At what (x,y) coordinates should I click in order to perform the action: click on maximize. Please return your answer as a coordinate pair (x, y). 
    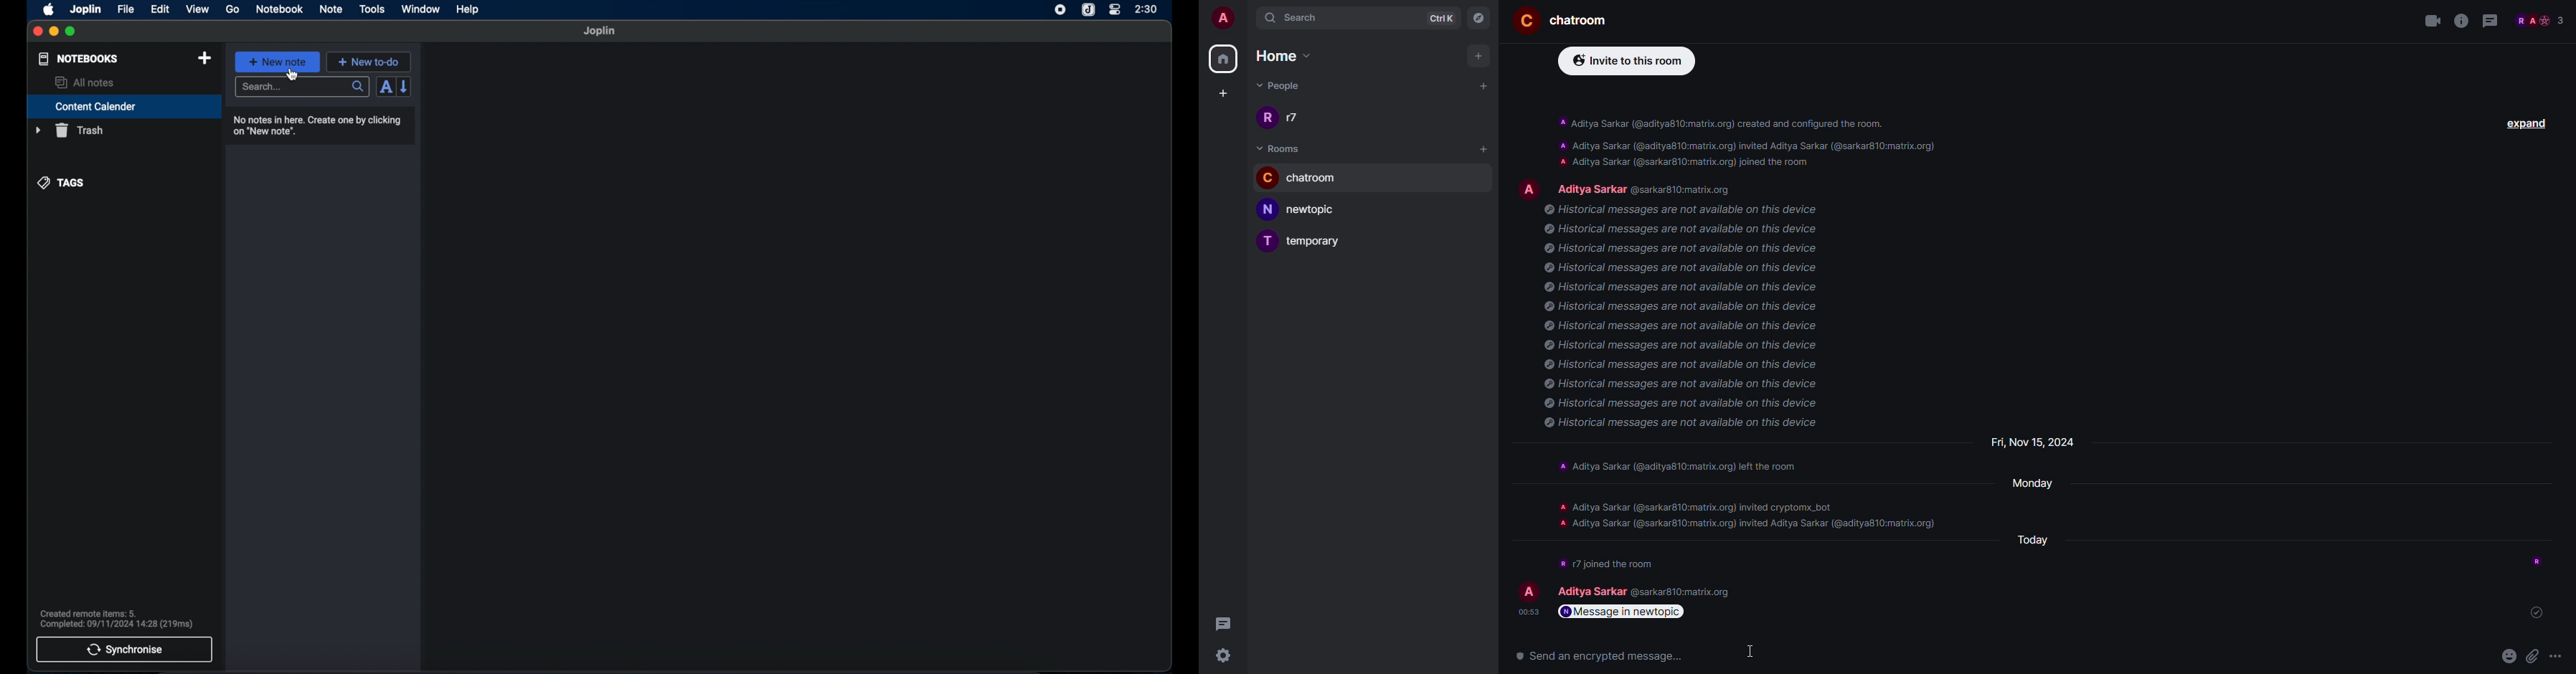
    Looking at the image, I should click on (71, 32).